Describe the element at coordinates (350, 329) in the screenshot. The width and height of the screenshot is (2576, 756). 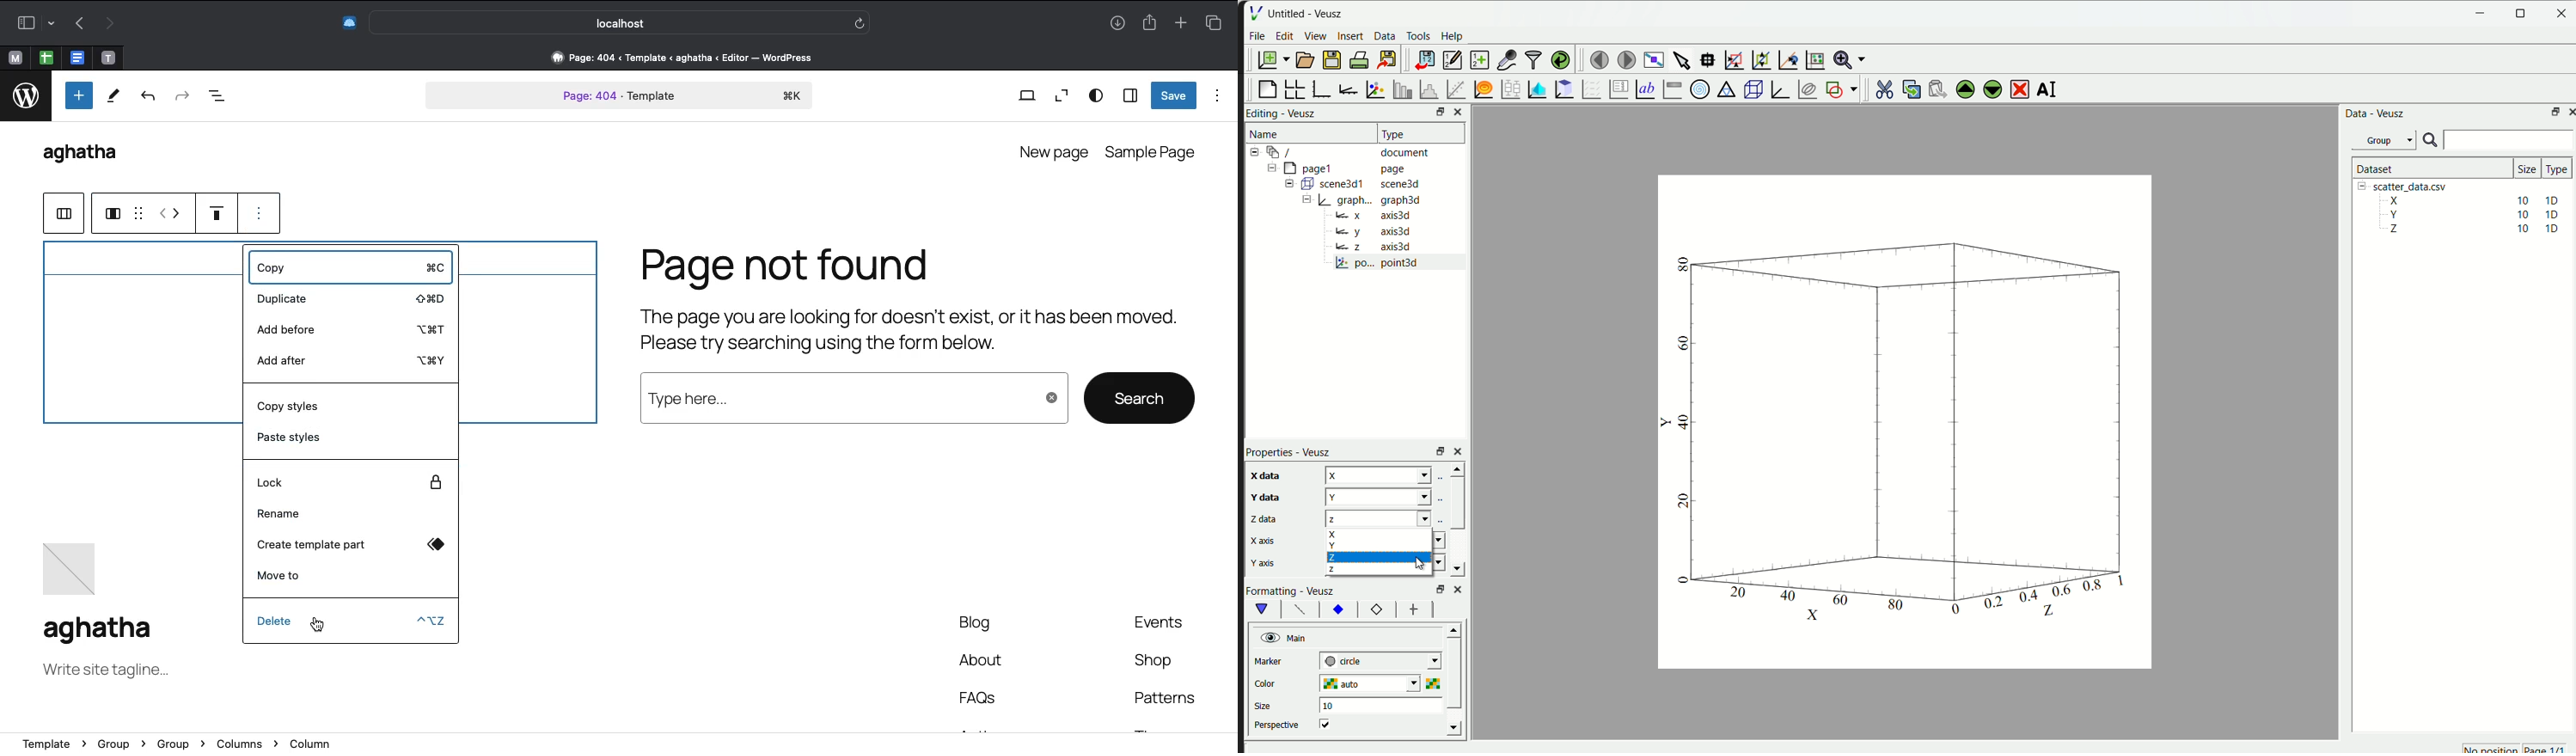
I see `add before` at that location.